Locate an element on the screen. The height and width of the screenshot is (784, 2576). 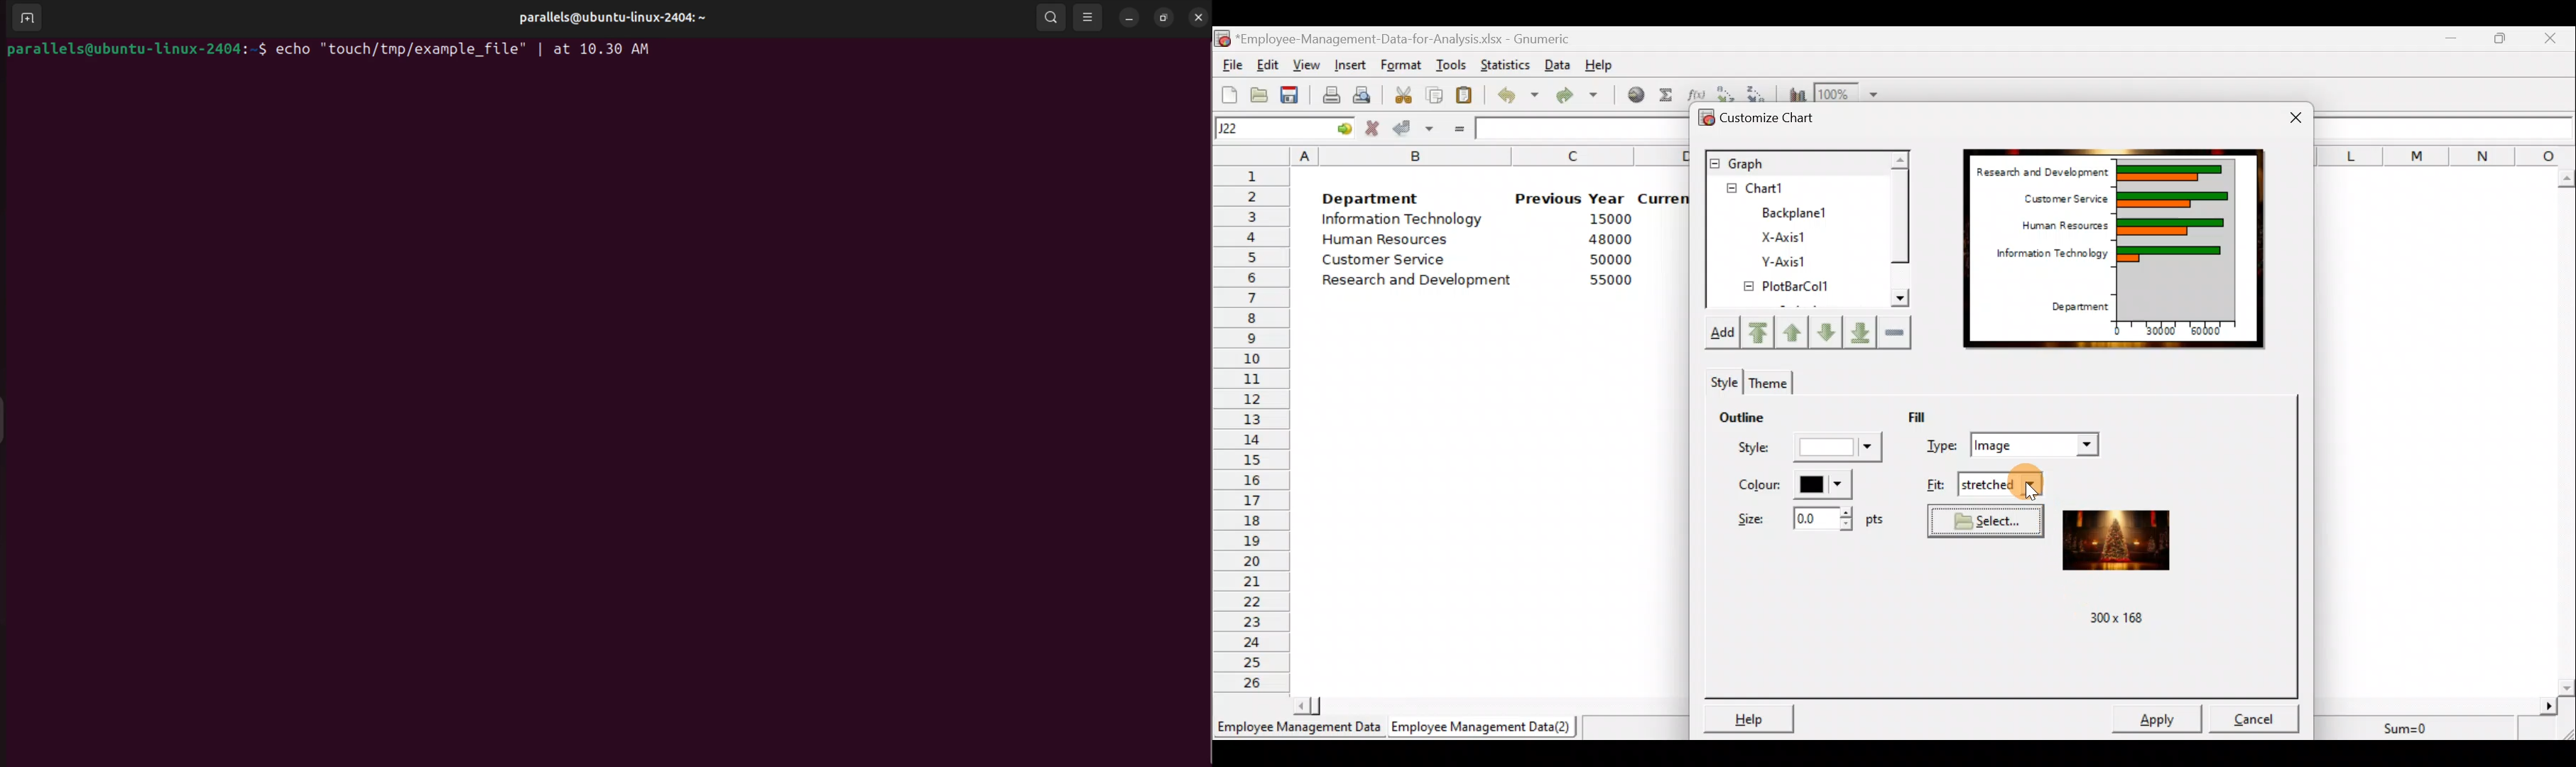
Human Resources is located at coordinates (1396, 241).